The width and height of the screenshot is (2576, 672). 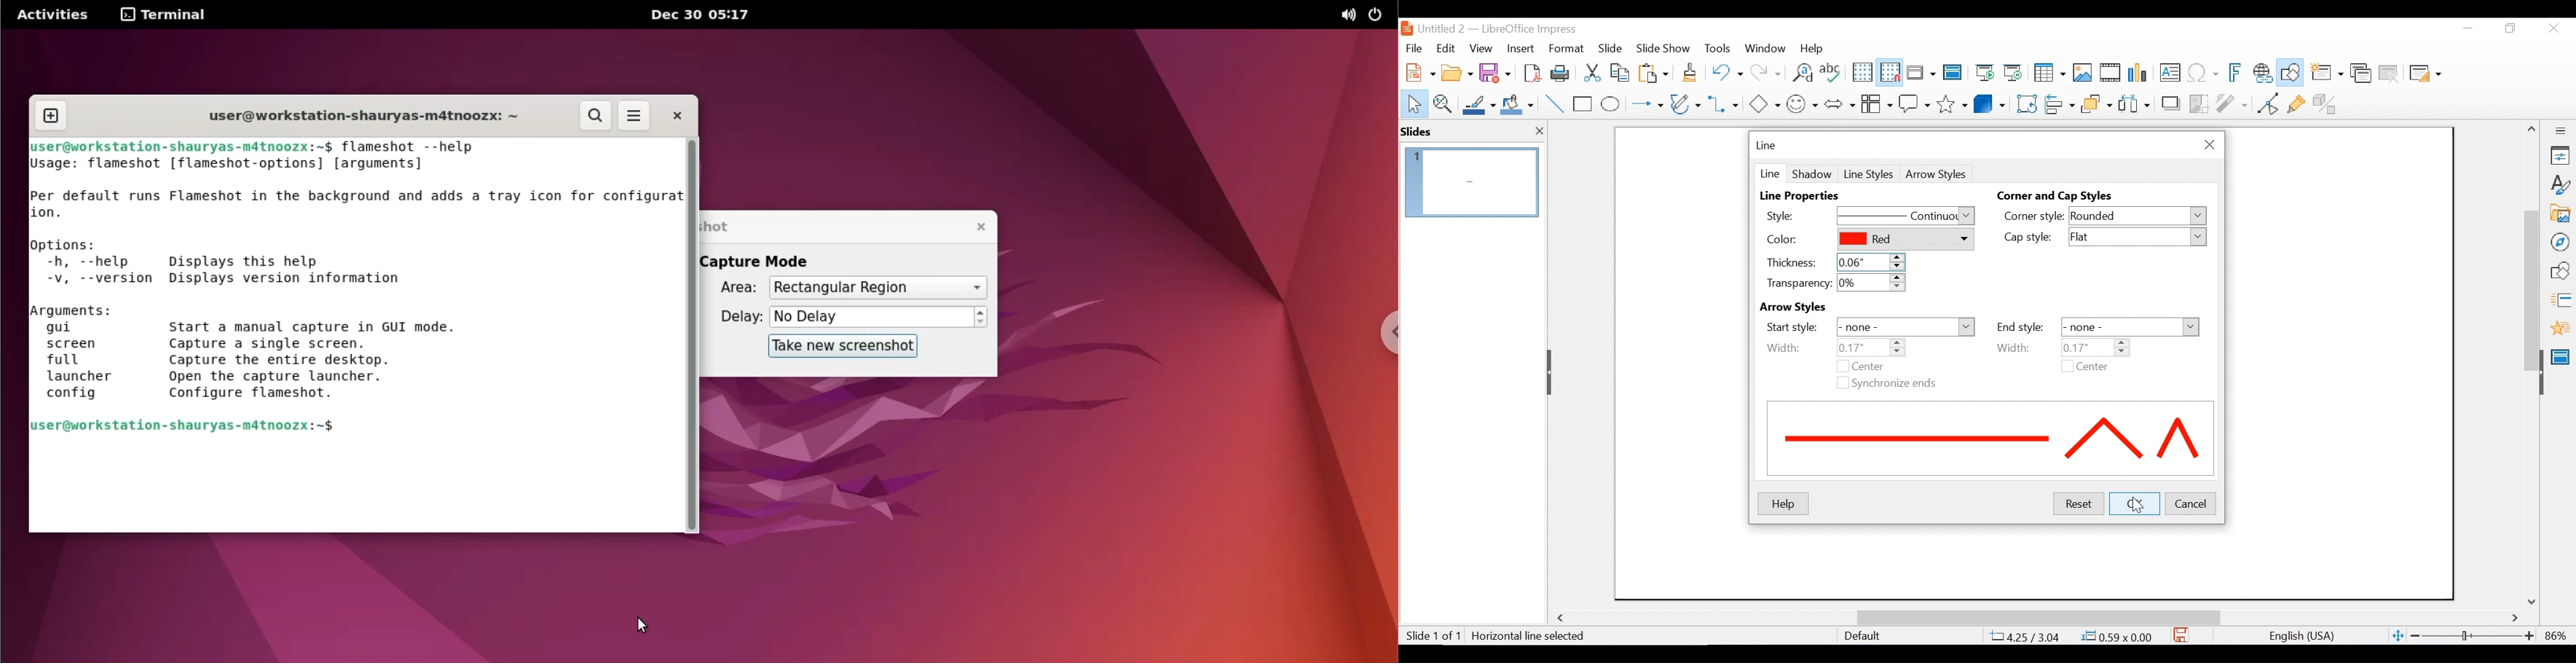 I want to click on Start Style, so click(x=1792, y=327).